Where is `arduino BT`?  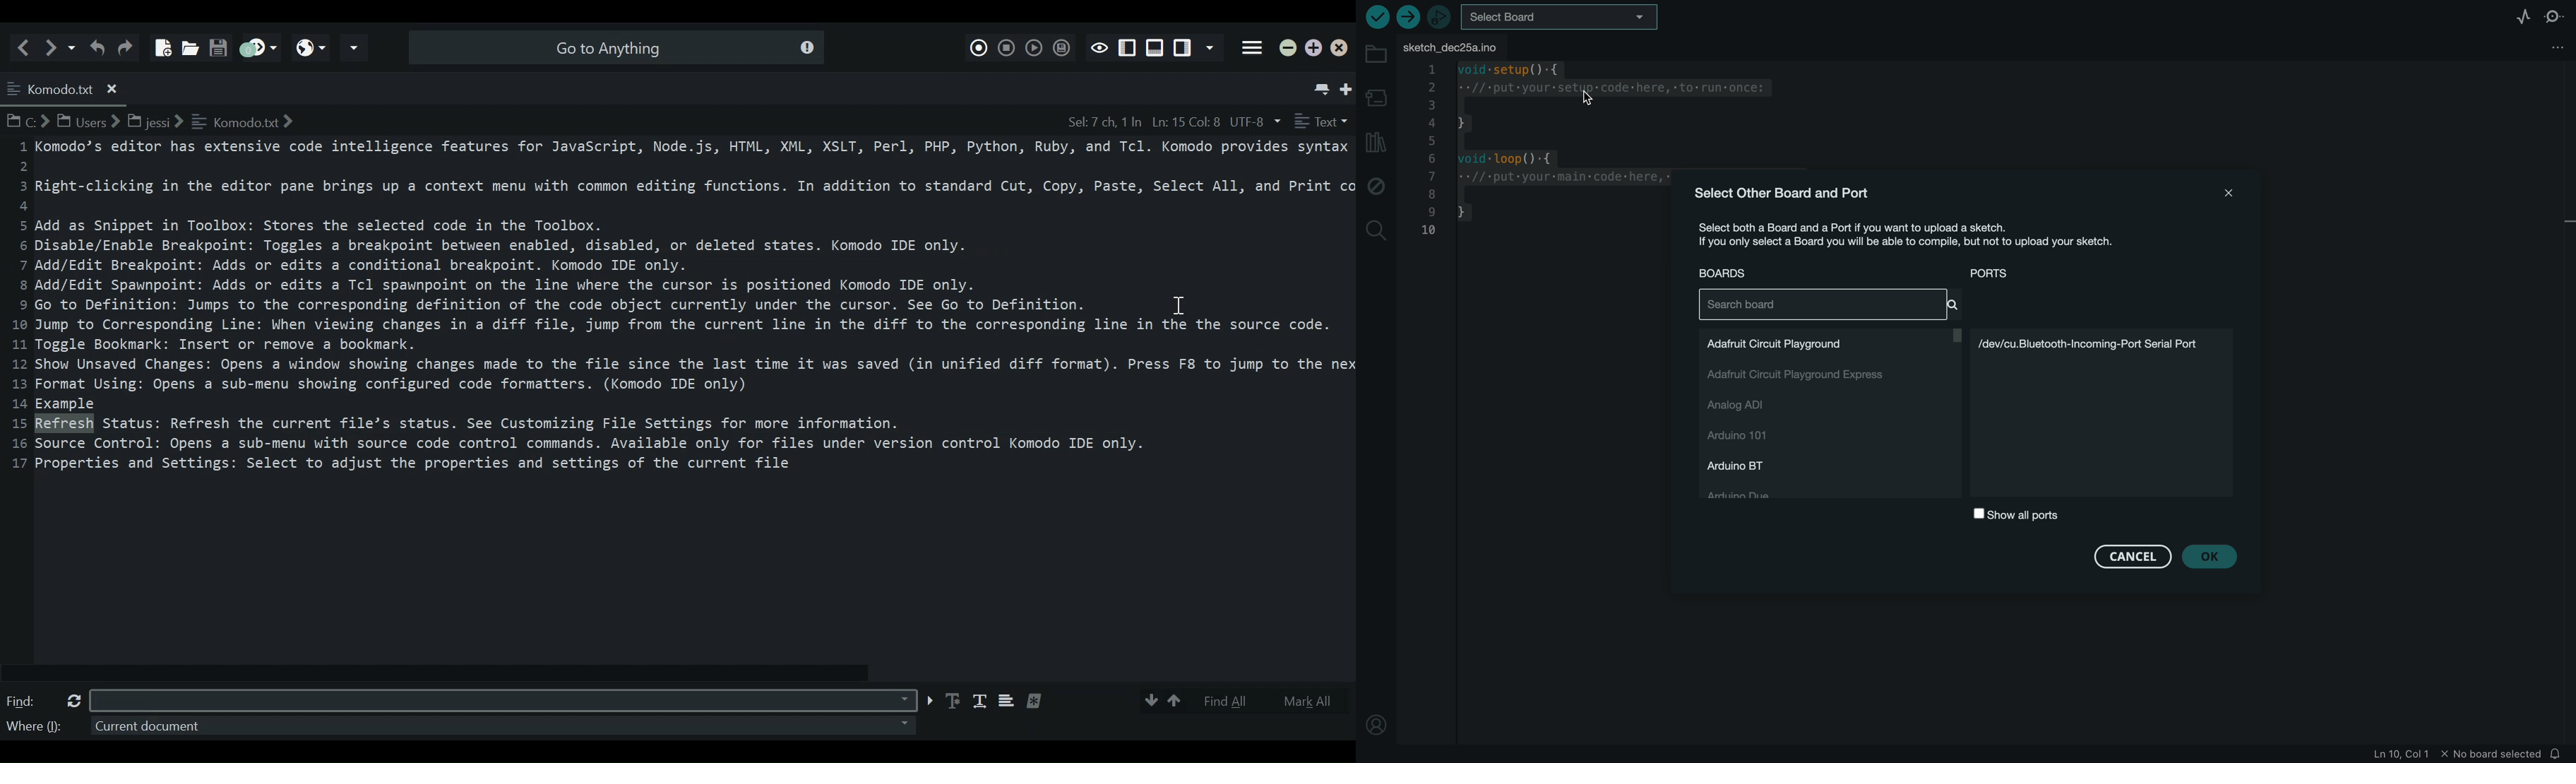 arduino BT is located at coordinates (1744, 465).